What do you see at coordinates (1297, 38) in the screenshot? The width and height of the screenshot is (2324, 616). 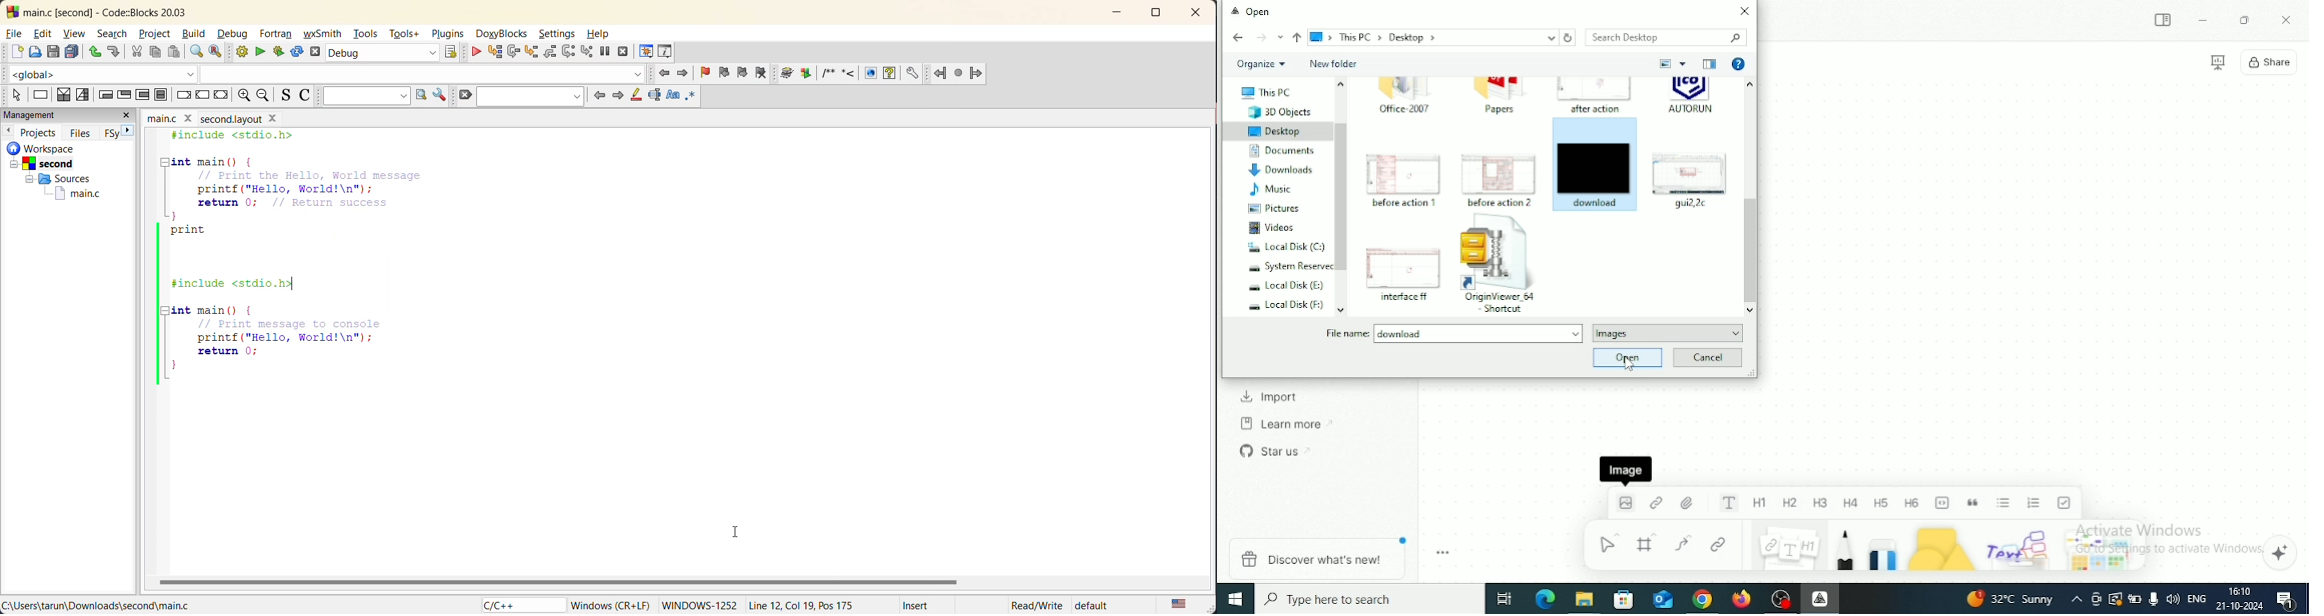 I see `Up to "This PC"` at bounding box center [1297, 38].